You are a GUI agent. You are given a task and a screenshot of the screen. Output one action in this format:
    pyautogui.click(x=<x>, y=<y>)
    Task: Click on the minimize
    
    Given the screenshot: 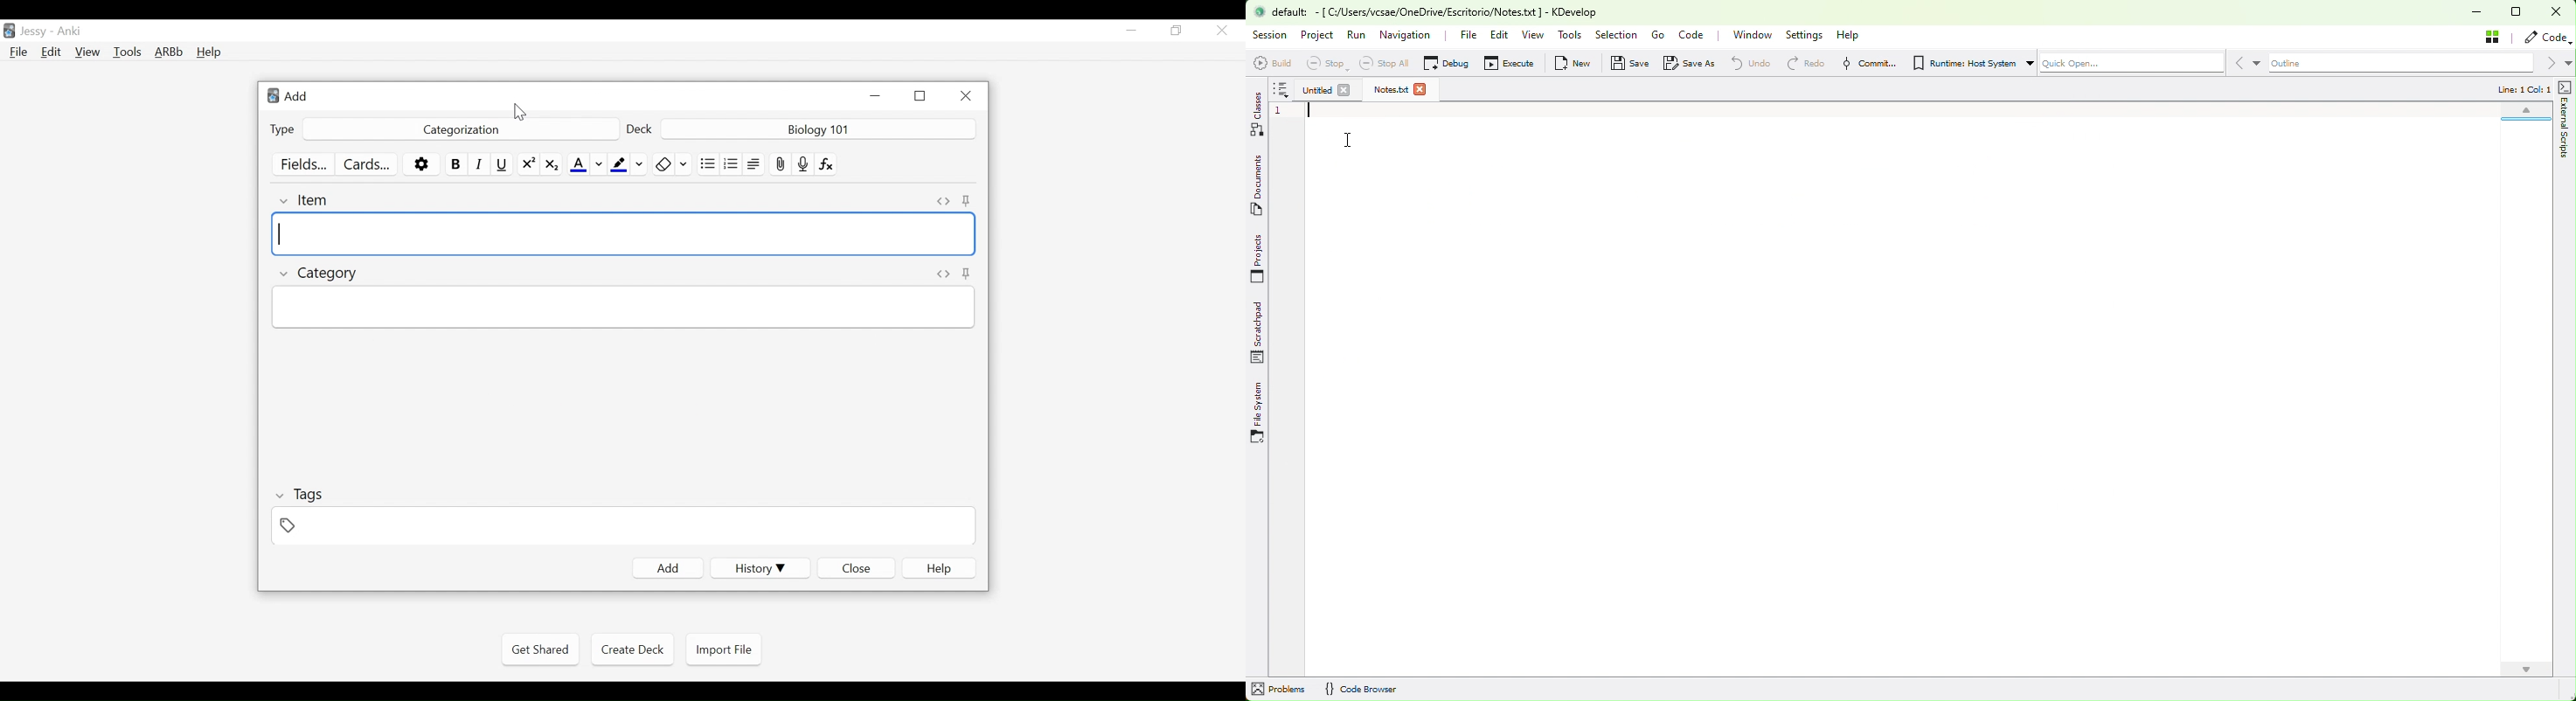 What is the action you would take?
    pyautogui.click(x=1131, y=31)
    